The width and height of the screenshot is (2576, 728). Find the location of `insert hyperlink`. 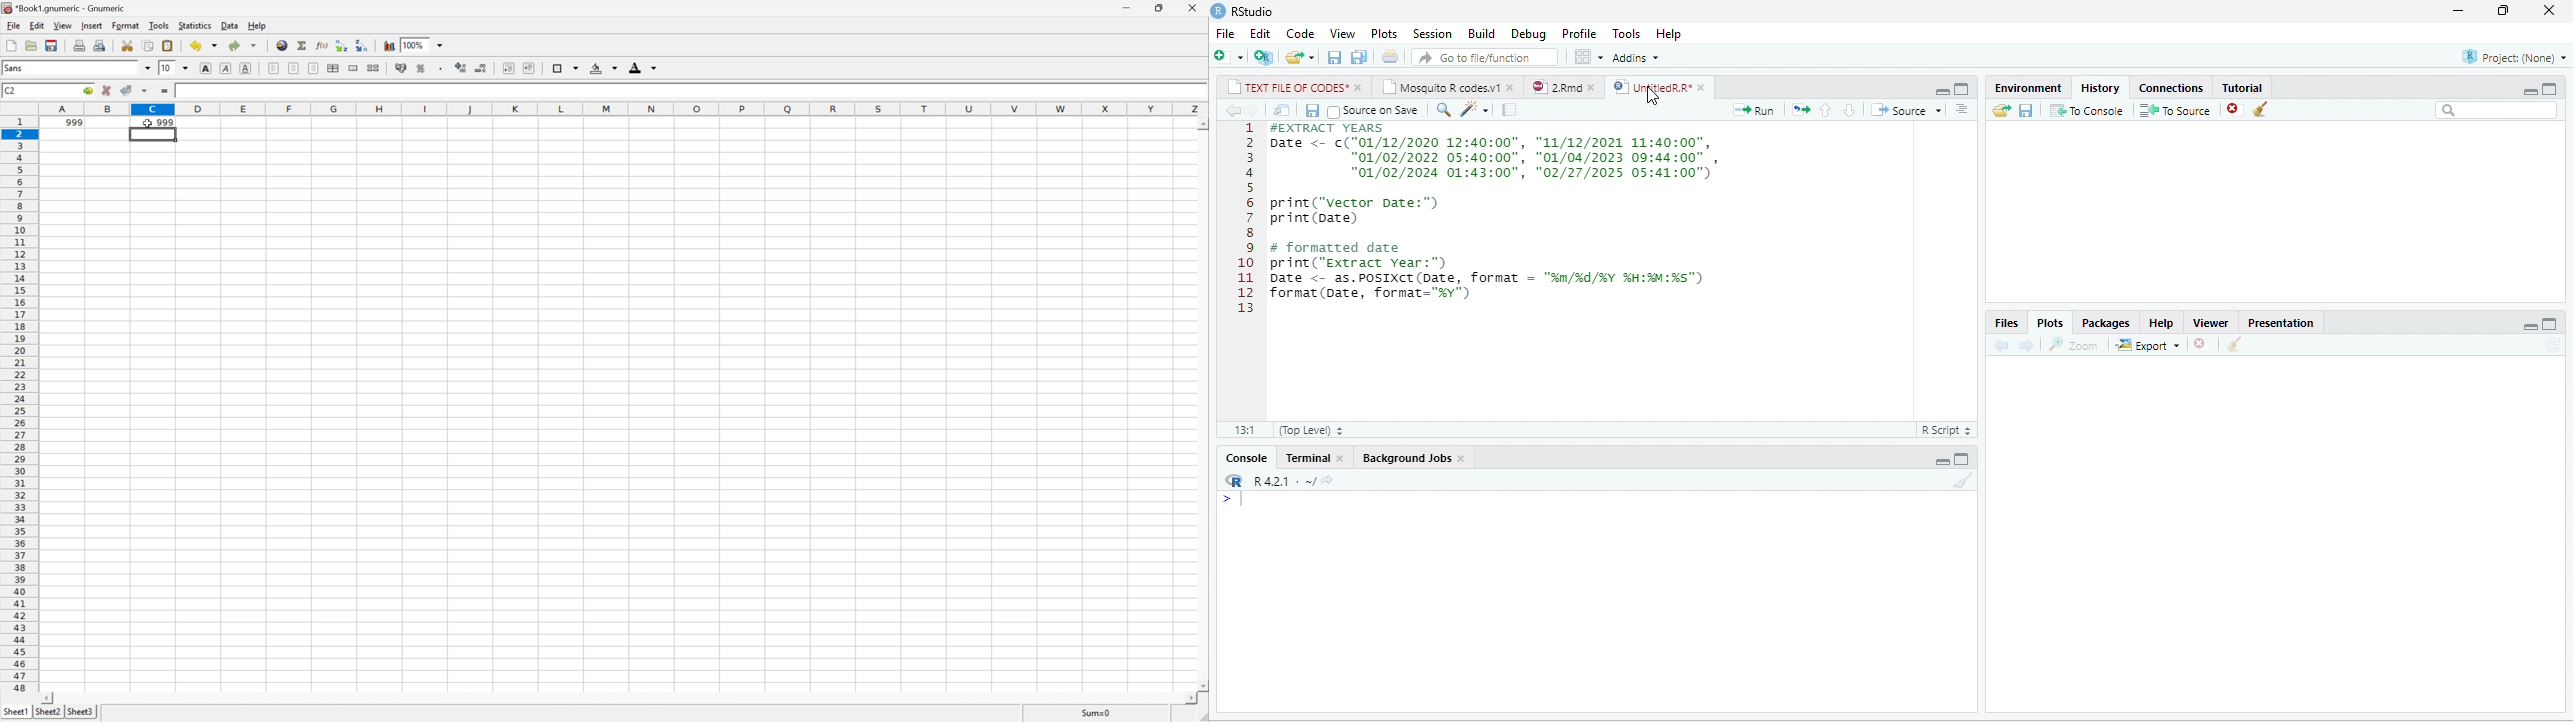

insert hyperlink is located at coordinates (281, 45).